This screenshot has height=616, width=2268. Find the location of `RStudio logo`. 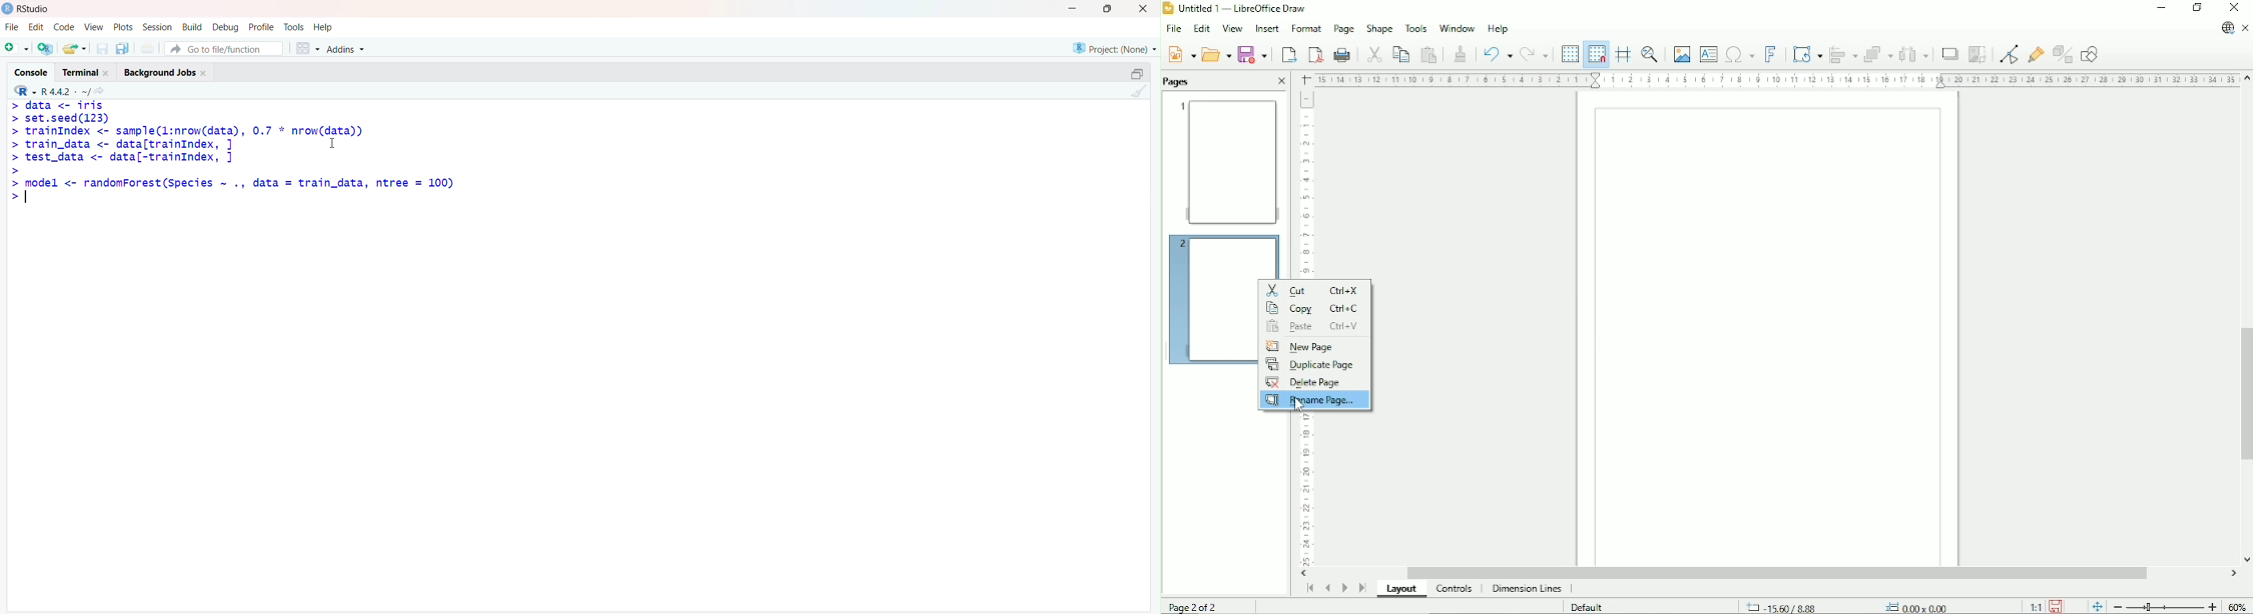

RStudio logo is located at coordinates (22, 90).